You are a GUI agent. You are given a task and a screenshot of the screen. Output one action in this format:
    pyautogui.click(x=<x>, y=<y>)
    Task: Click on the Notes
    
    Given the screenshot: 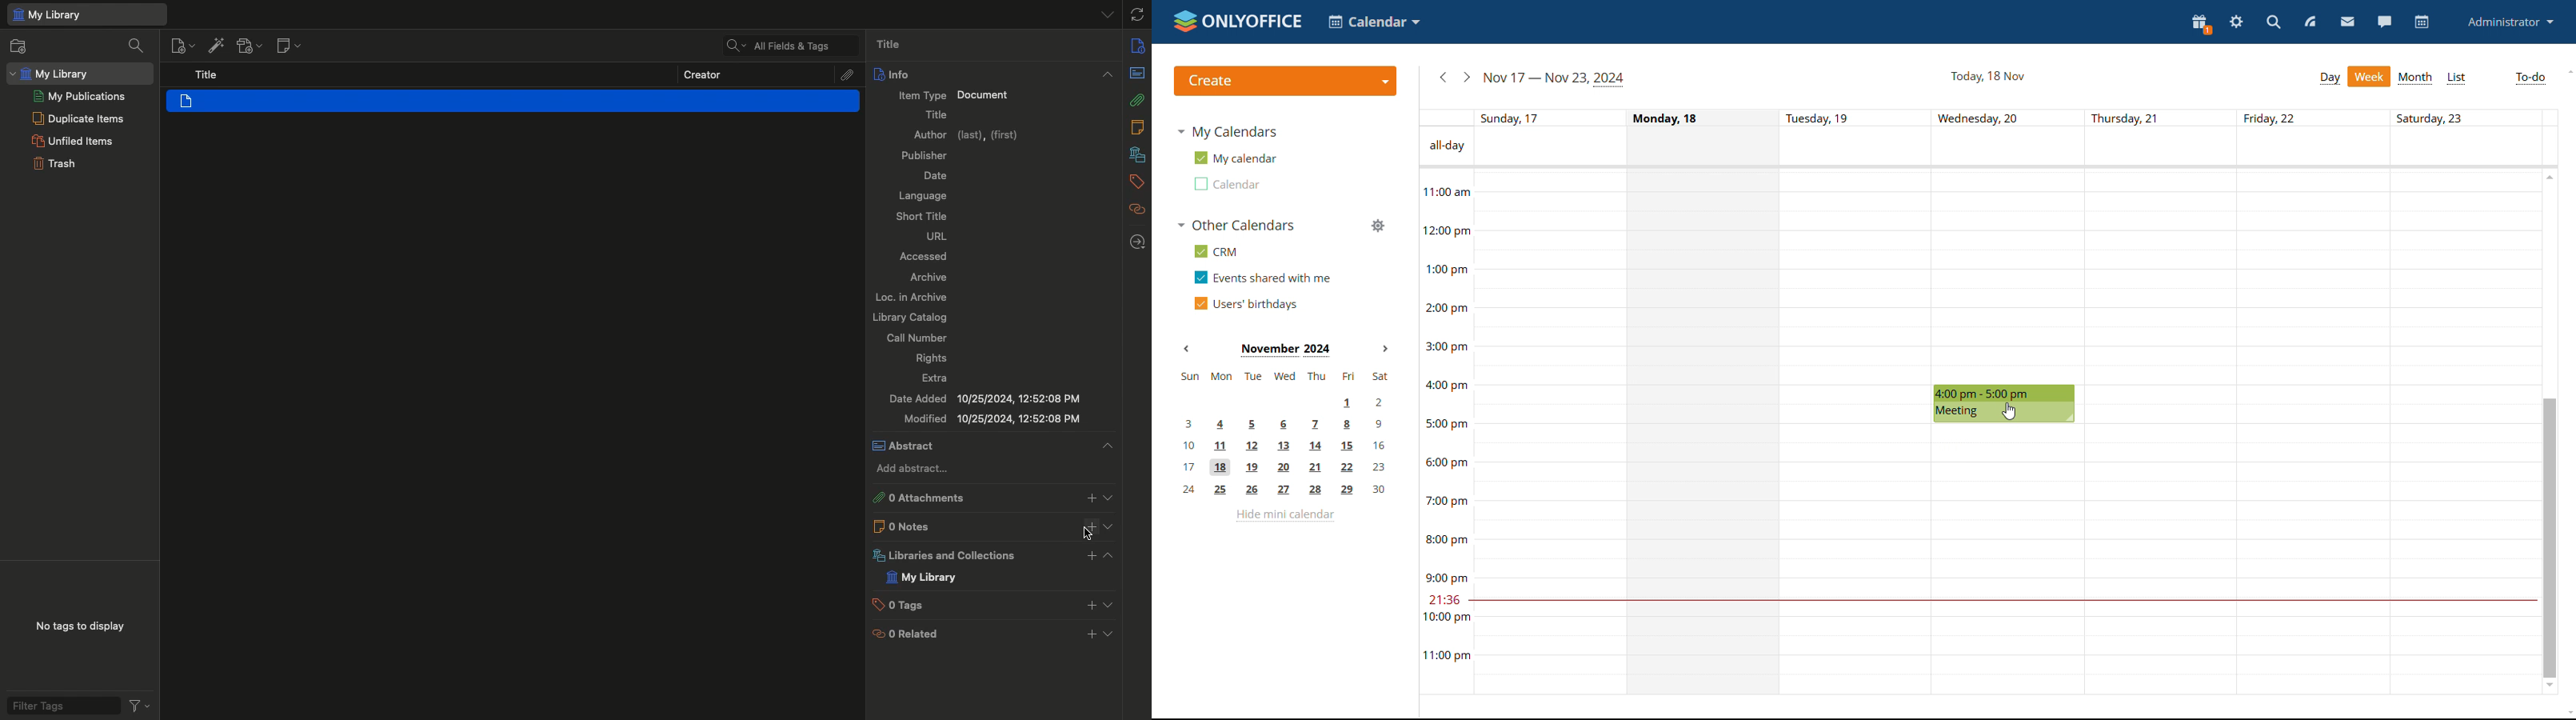 What is the action you would take?
    pyautogui.click(x=901, y=526)
    